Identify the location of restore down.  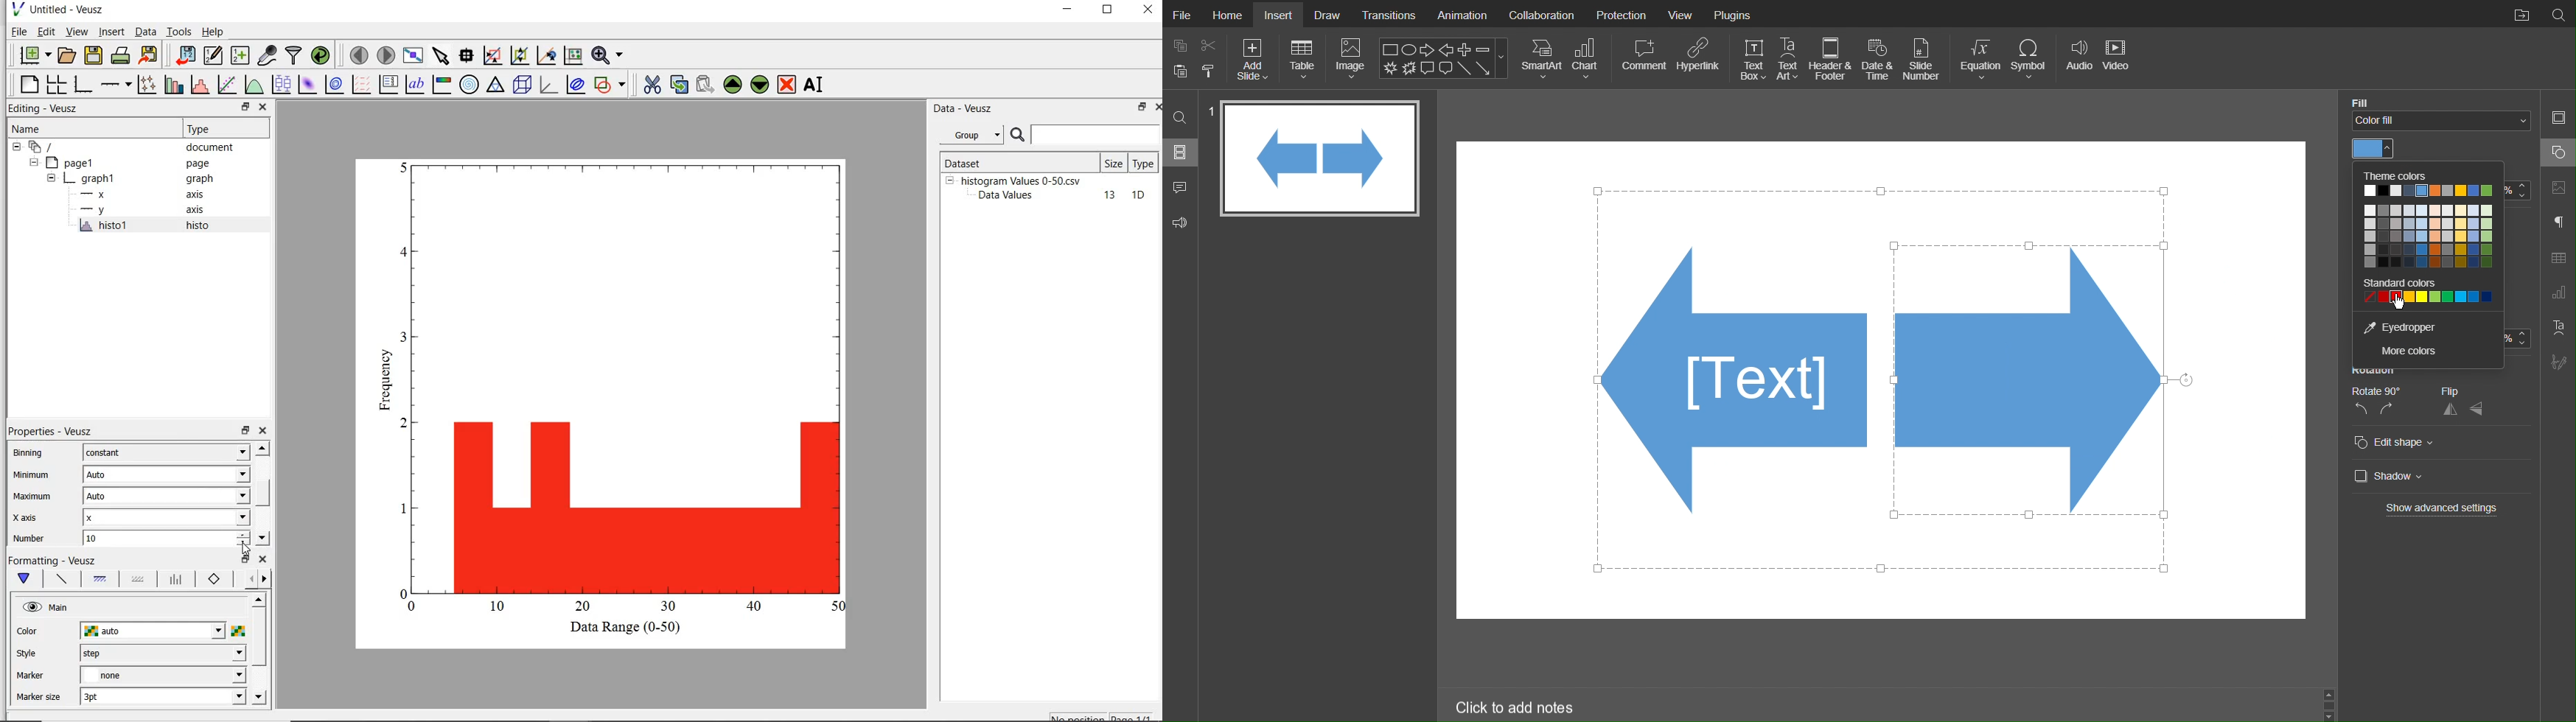
(244, 559).